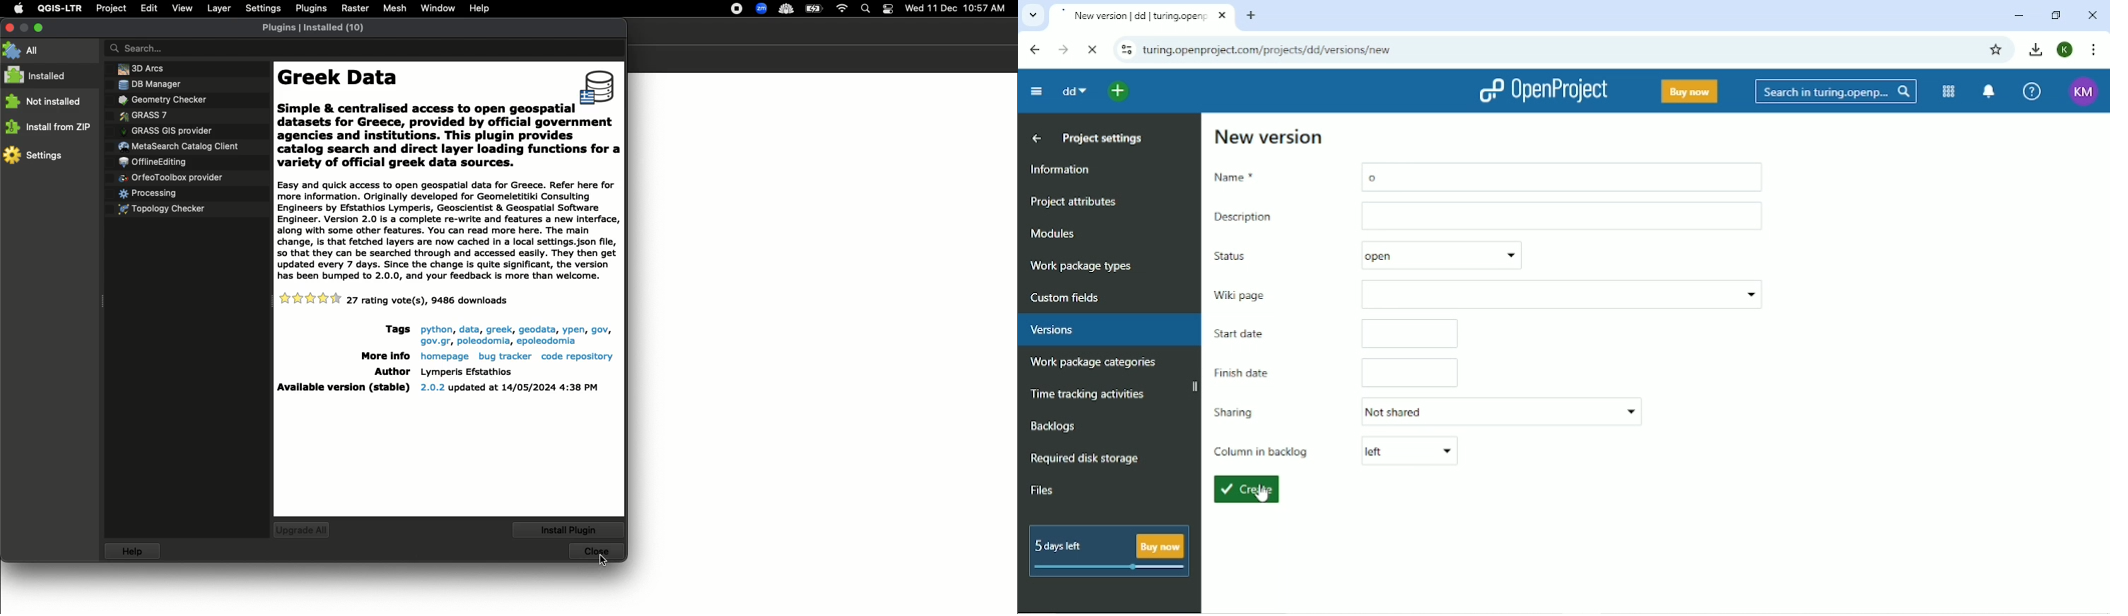 This screenshot has width=2128, height=616. Describe the element at coordinates (448, 231) in the screenshot. I see `Greek data` at that location.